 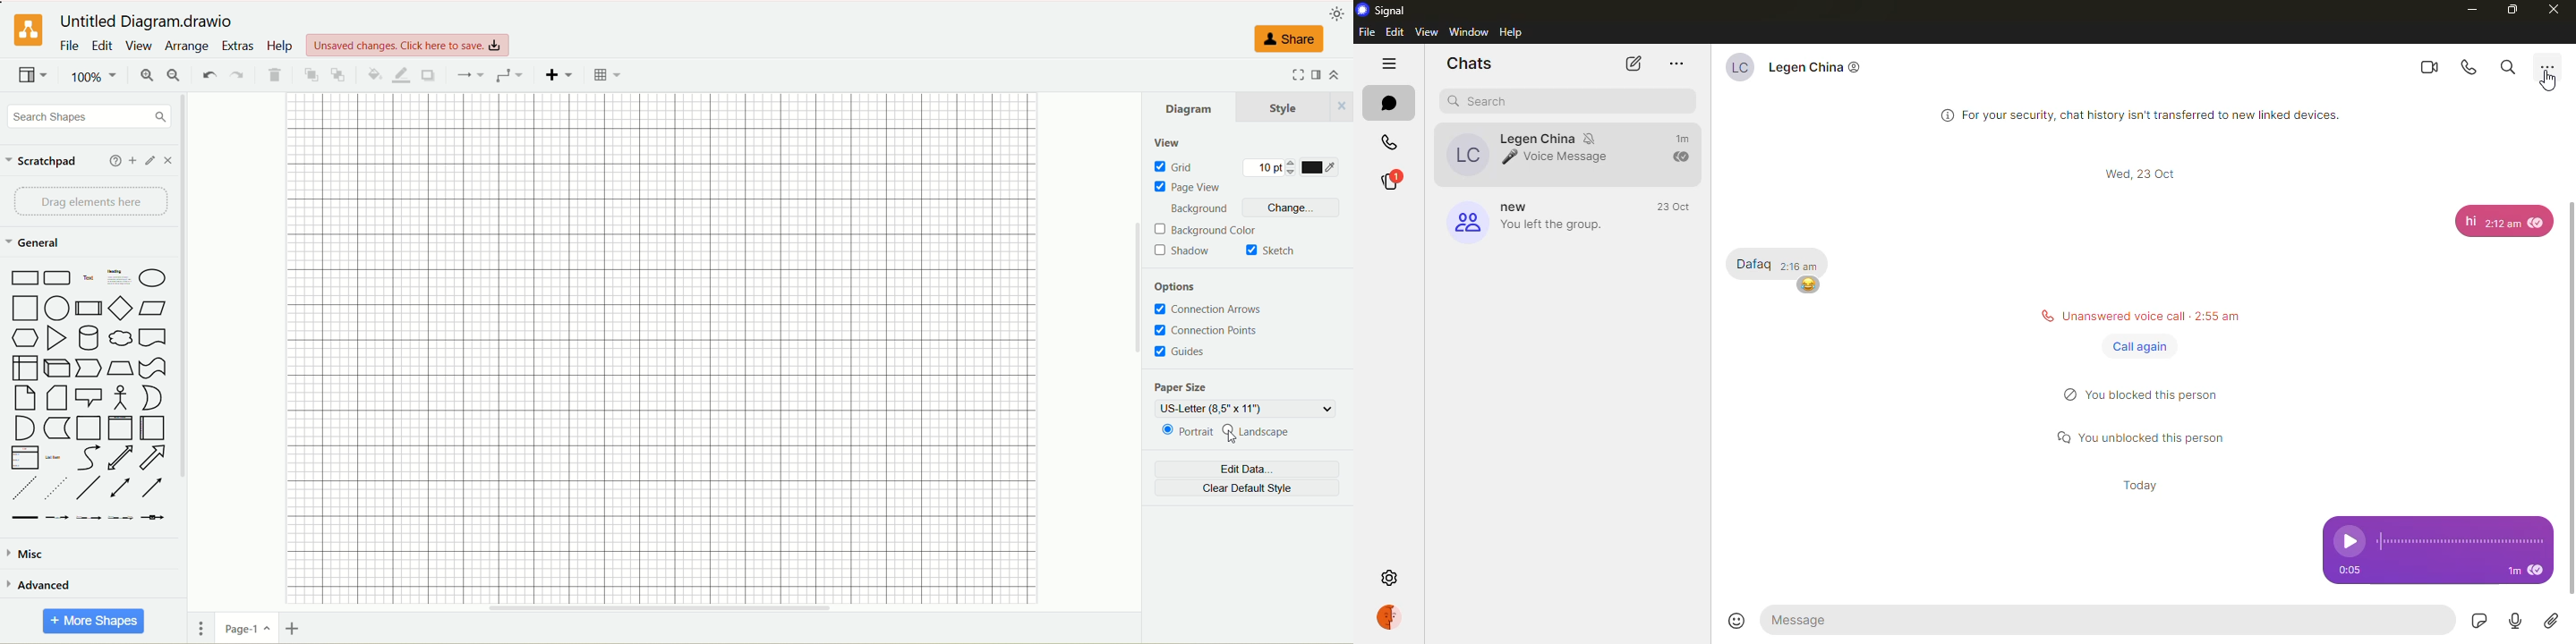 I want to click on info, so click(x=2139, y=113).